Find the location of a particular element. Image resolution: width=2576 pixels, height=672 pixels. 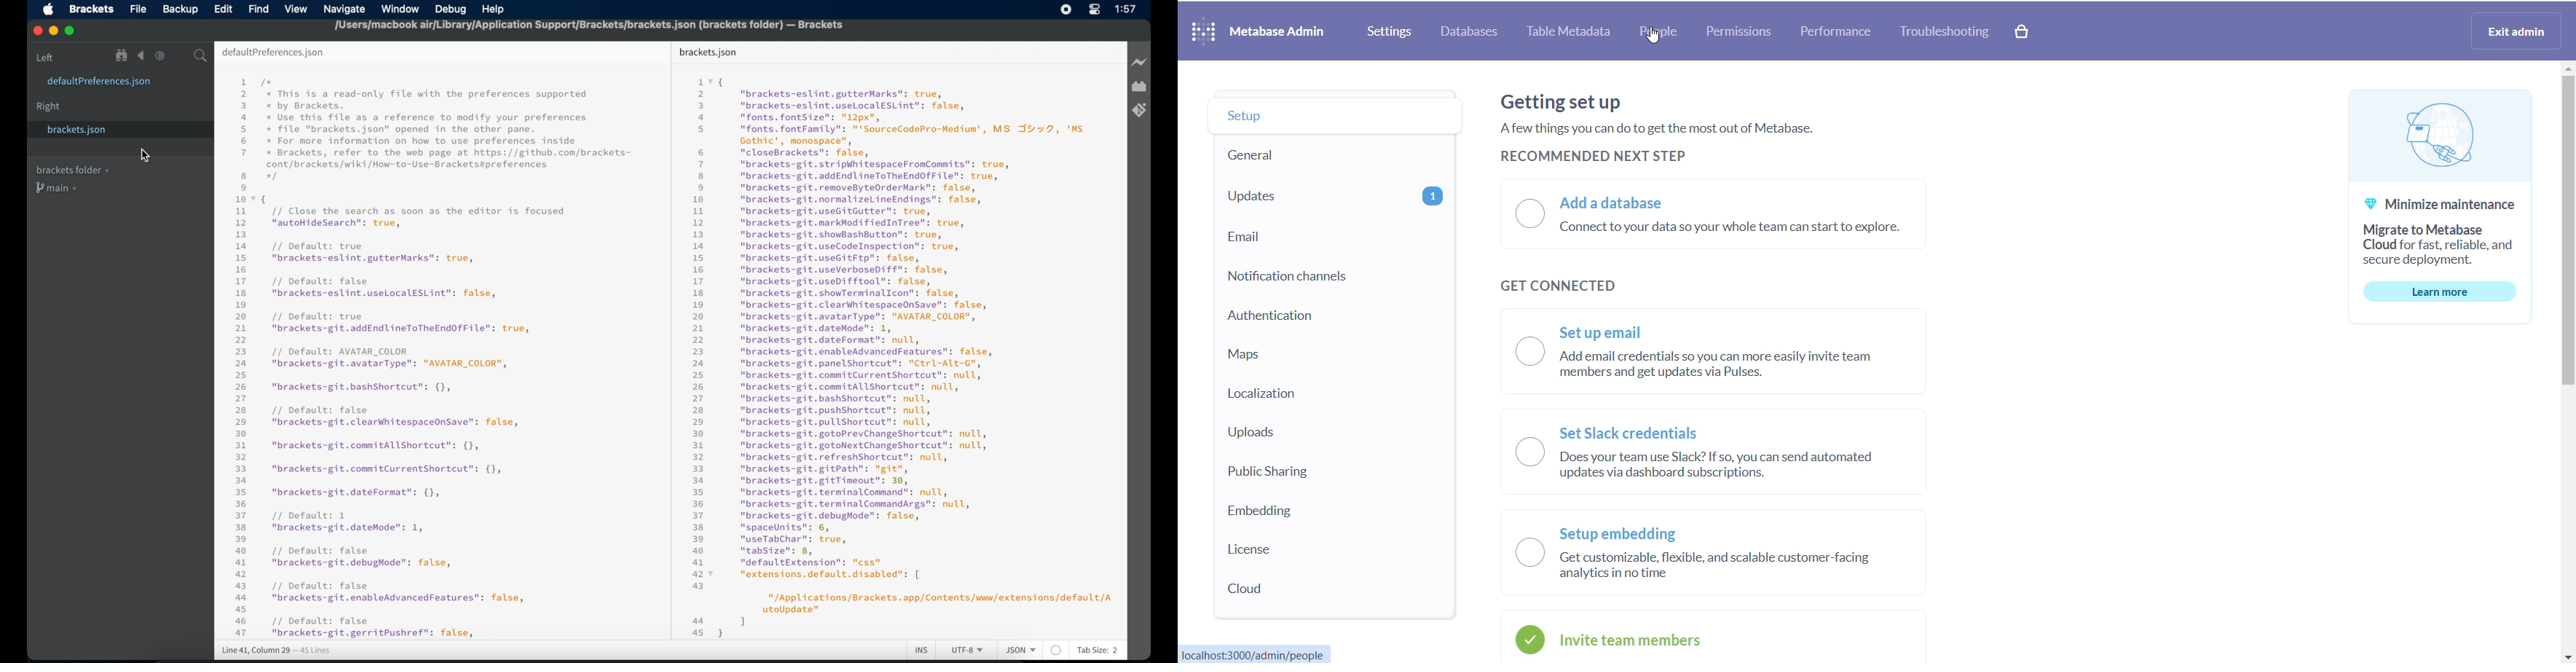

json is located at coordinates (1021, 651).